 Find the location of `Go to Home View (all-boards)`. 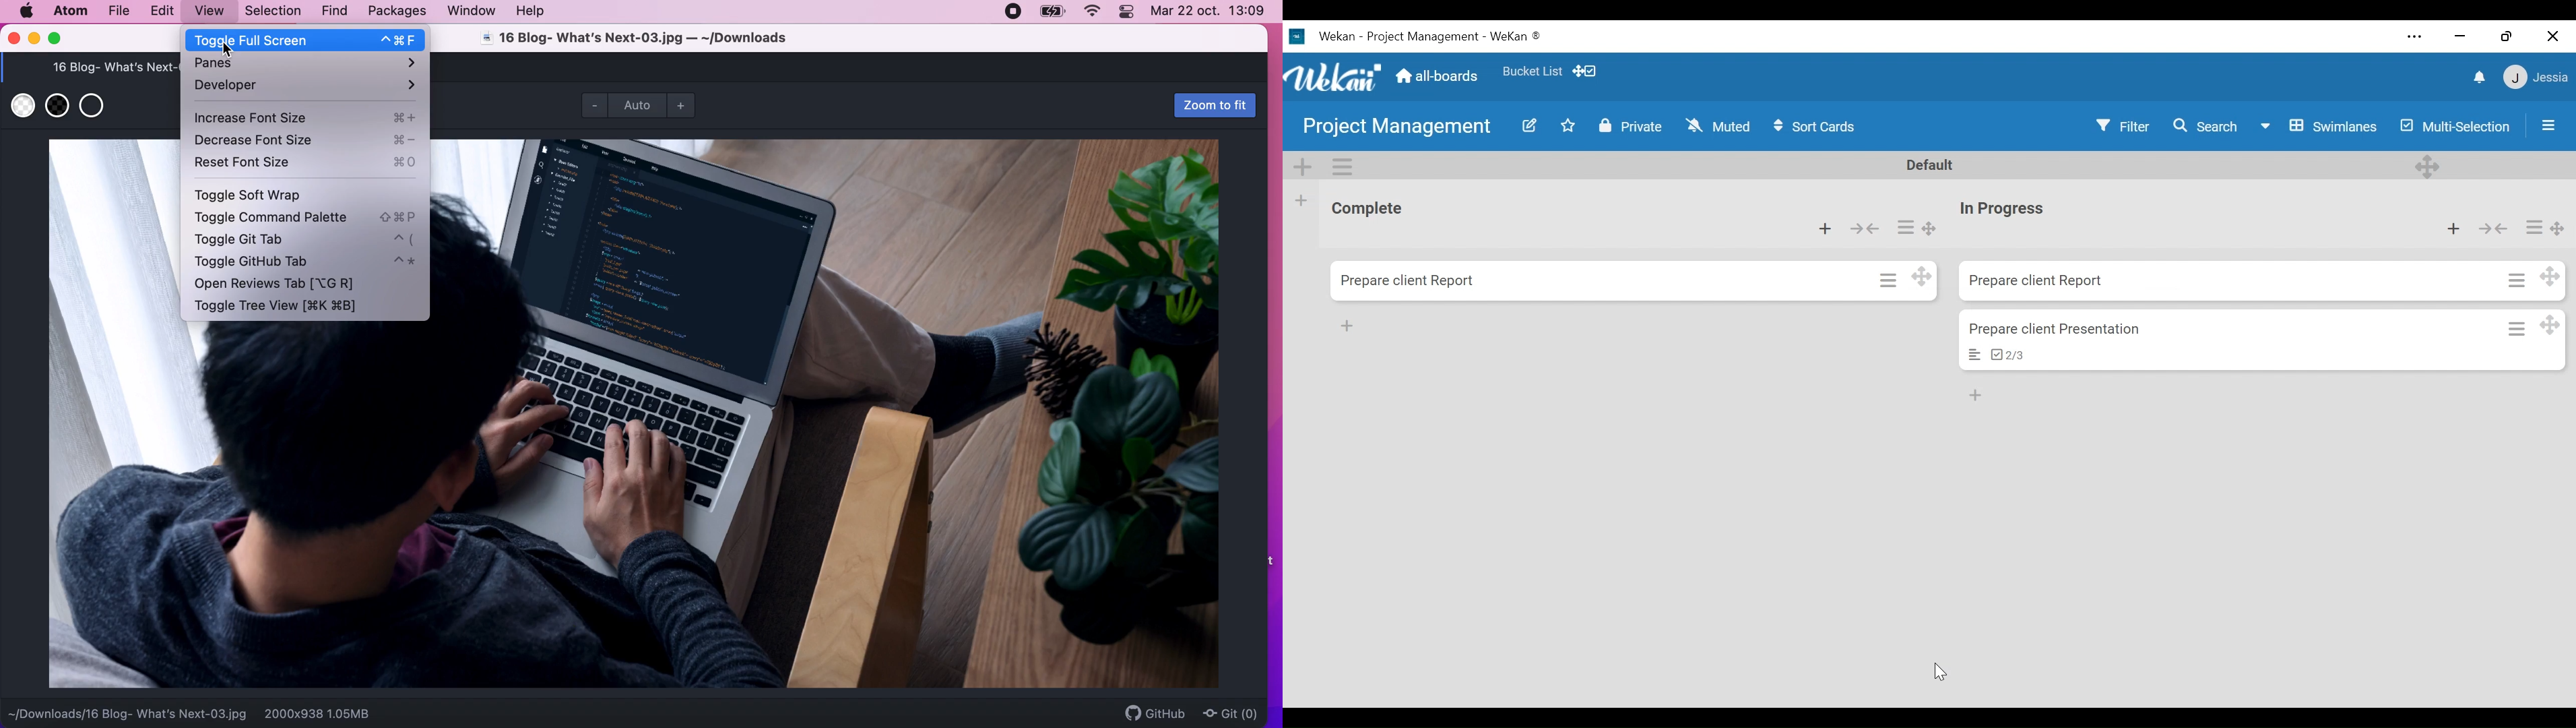

Go to Home View (all-boards) is located at coordinates (1435, 76).